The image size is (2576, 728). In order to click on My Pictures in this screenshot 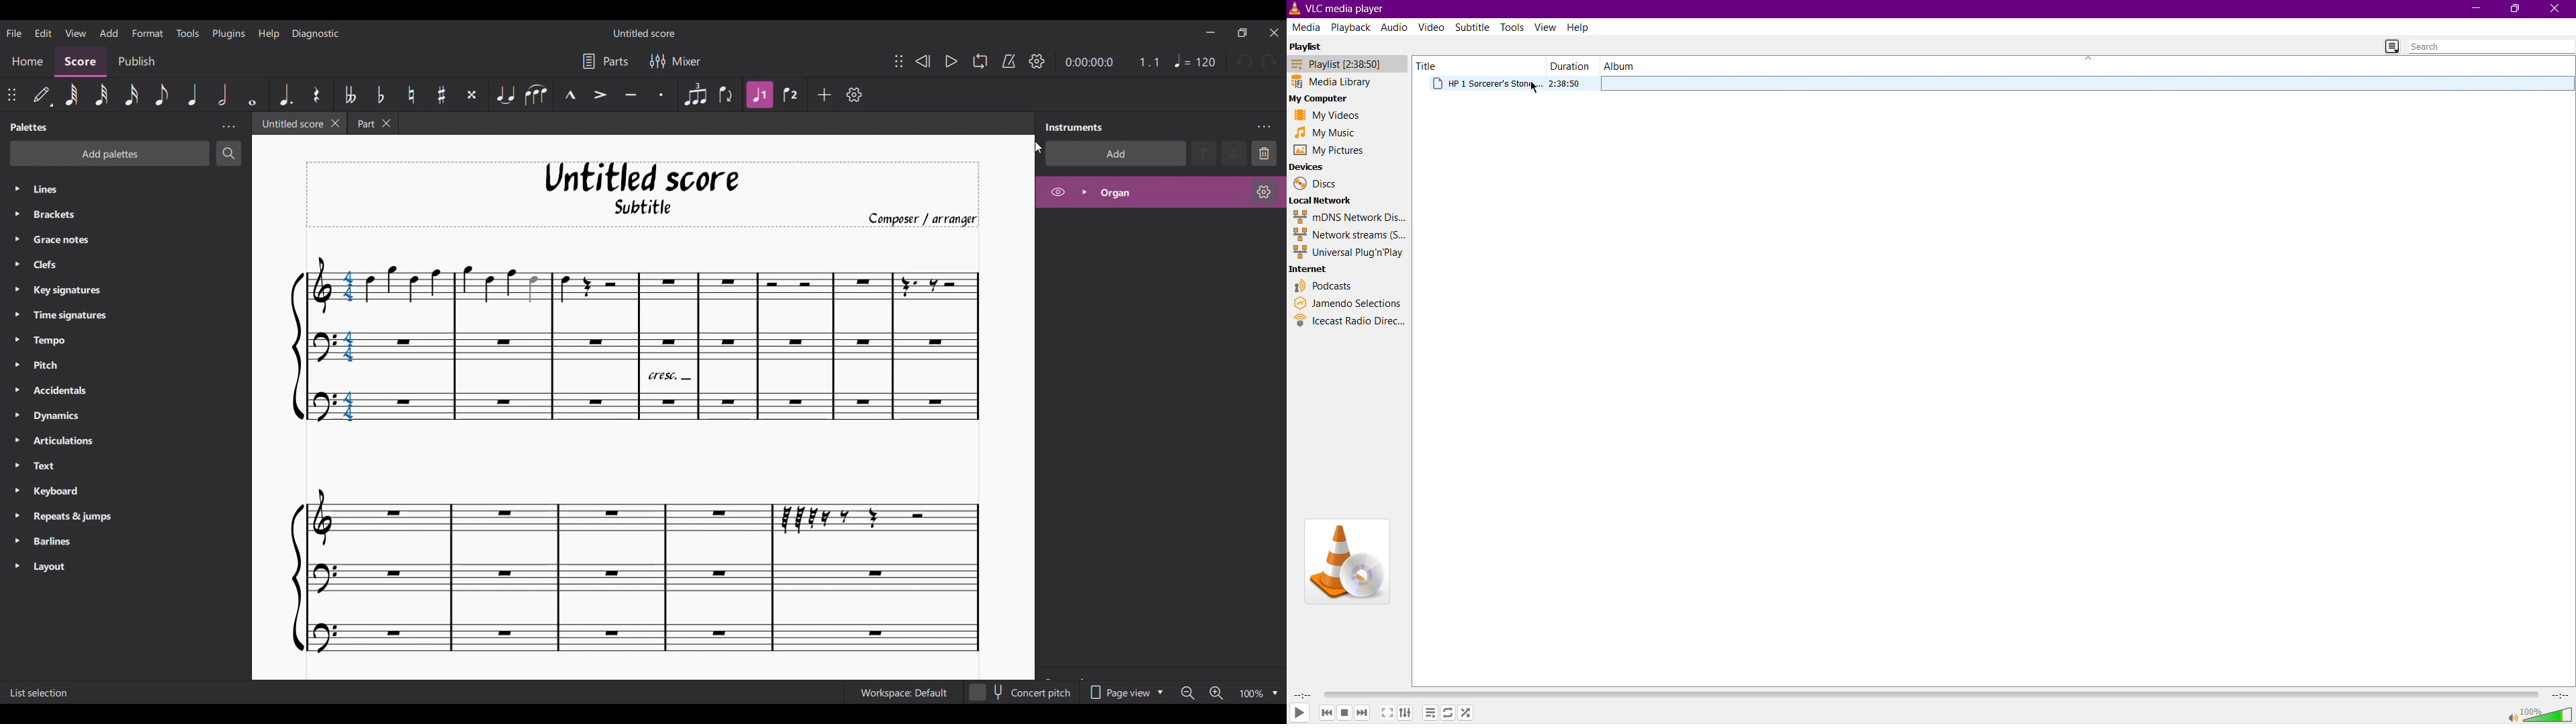, I will do `click(1328, 151)`.